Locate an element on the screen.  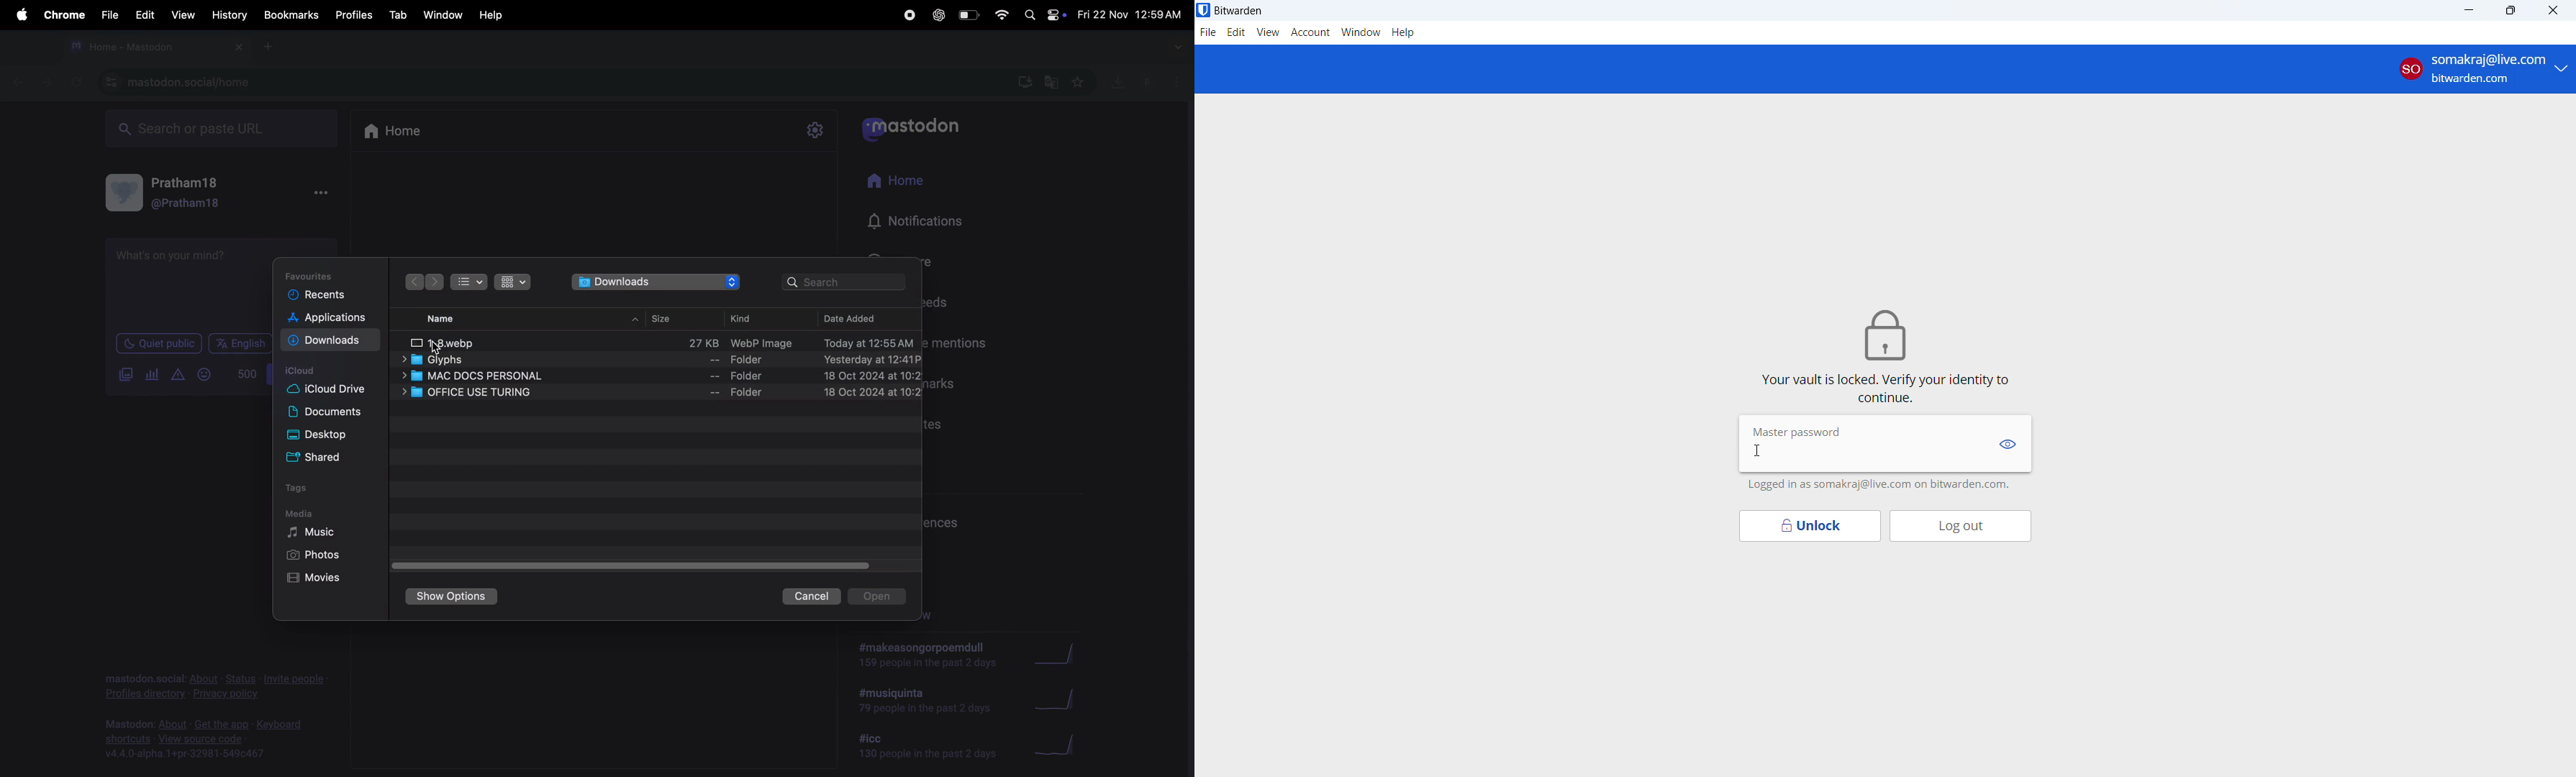
hashtags is located at coordinates (925, 706).